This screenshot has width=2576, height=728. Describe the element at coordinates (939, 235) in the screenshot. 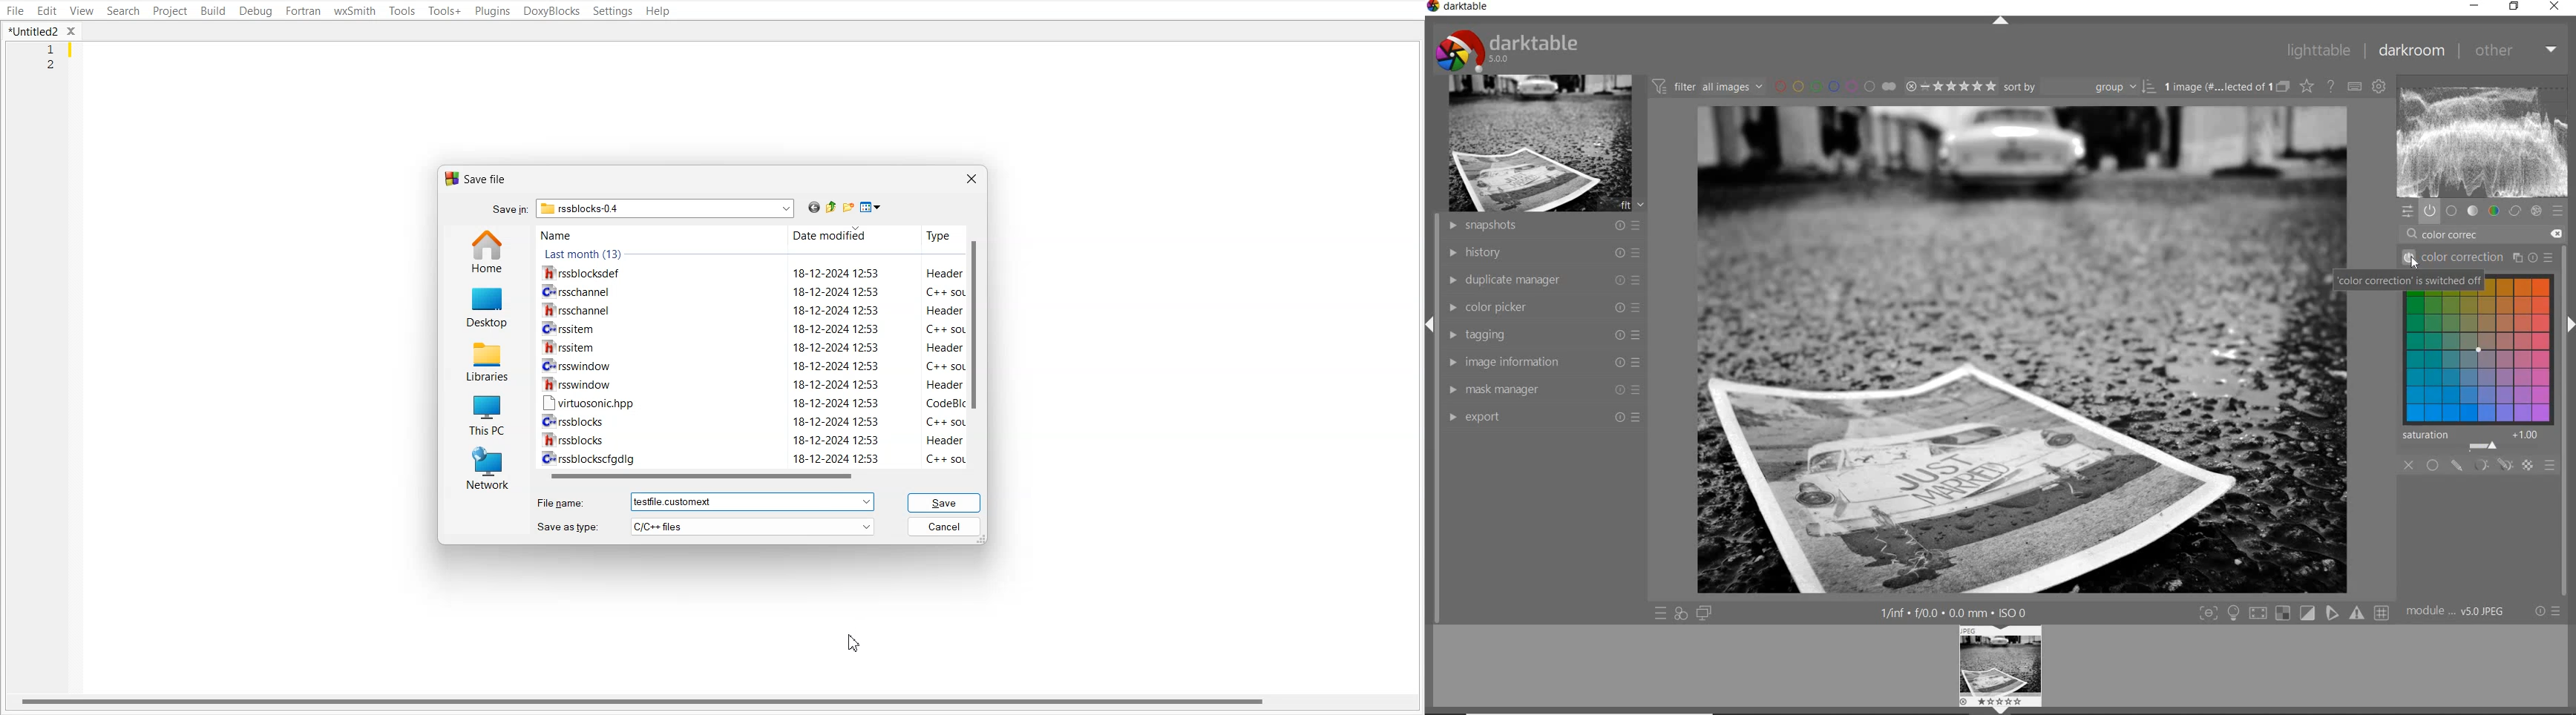

I see `Type` at that location.